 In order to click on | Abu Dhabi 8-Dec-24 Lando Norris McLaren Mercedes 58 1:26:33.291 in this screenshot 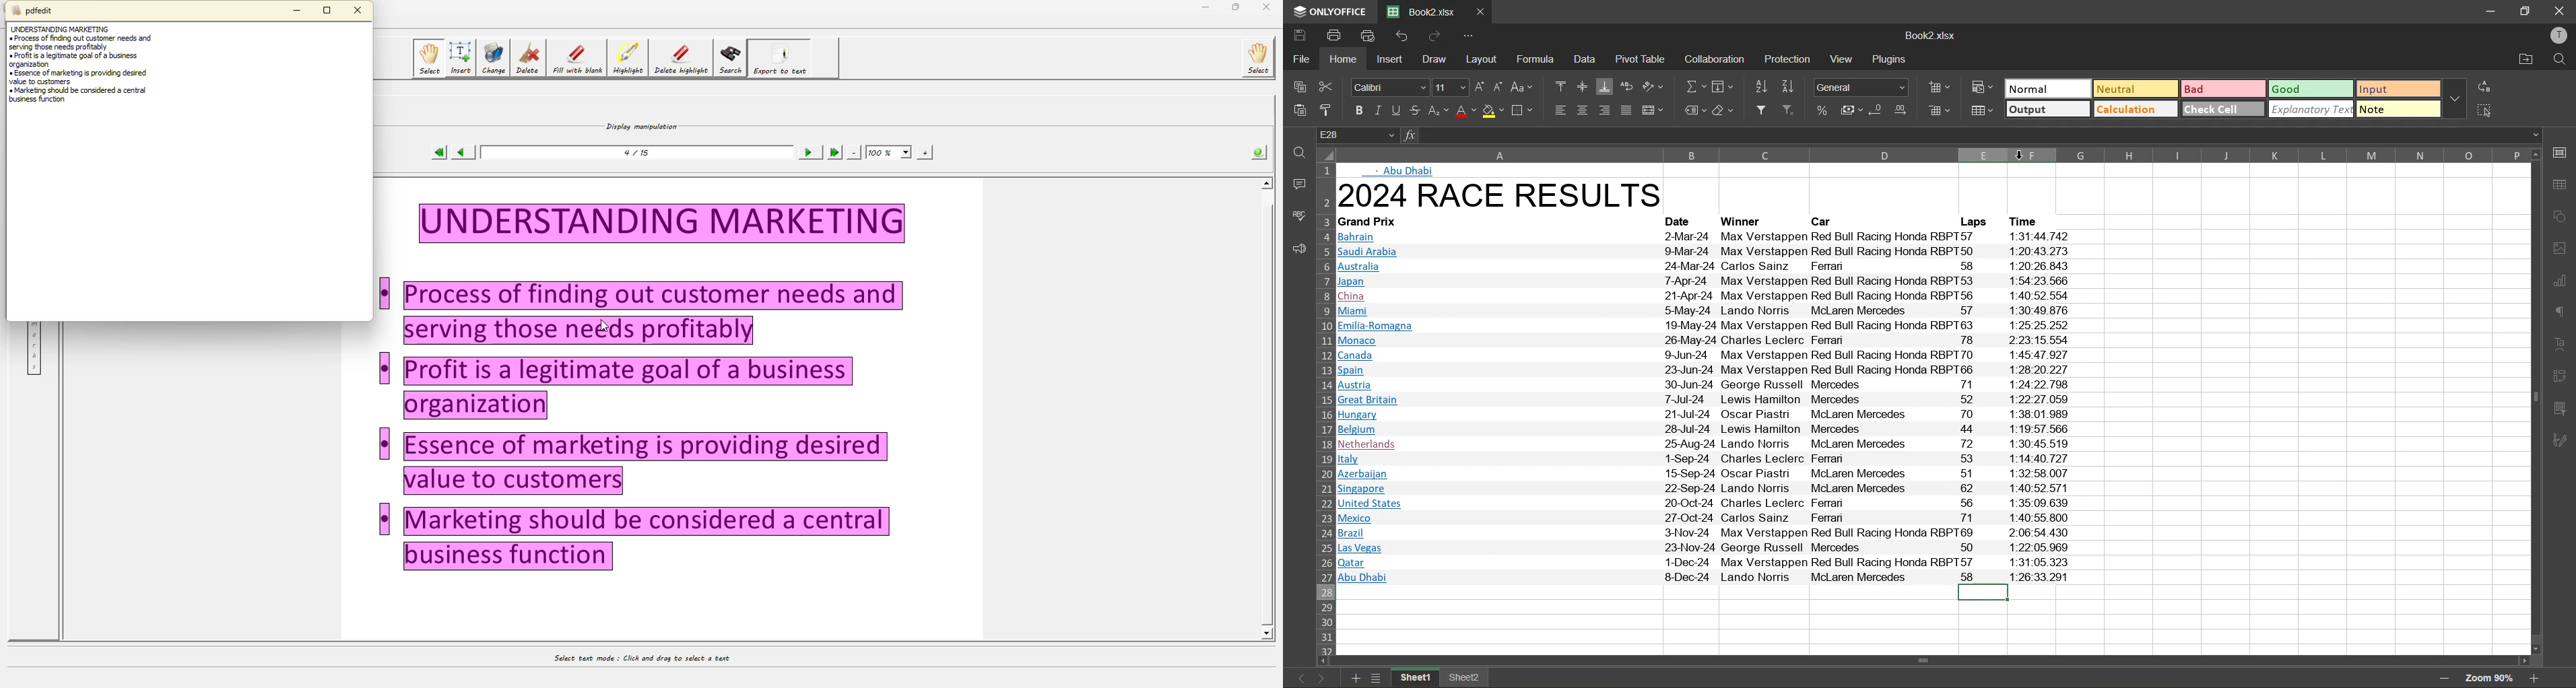, I will do `click(1708, 577)`.